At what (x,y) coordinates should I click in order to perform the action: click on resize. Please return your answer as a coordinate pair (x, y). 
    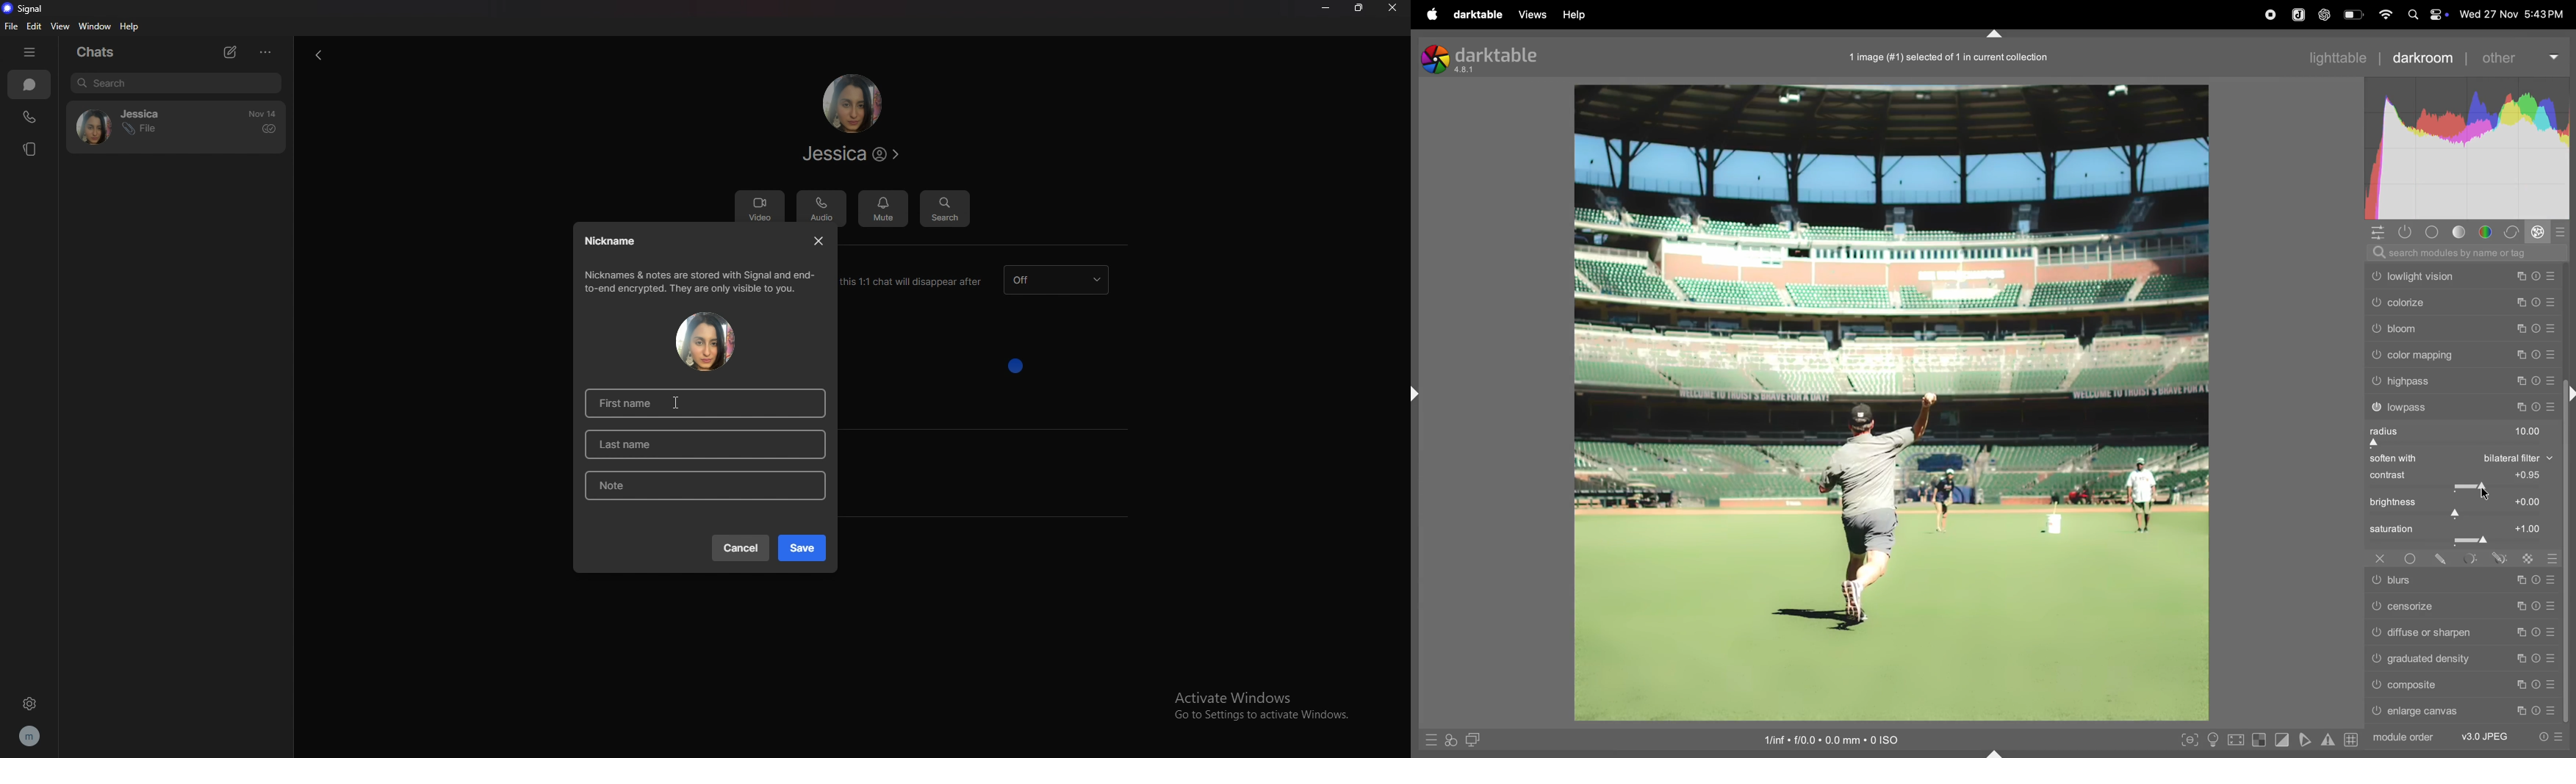
    Looking at the image, I should click on (1364, 10).